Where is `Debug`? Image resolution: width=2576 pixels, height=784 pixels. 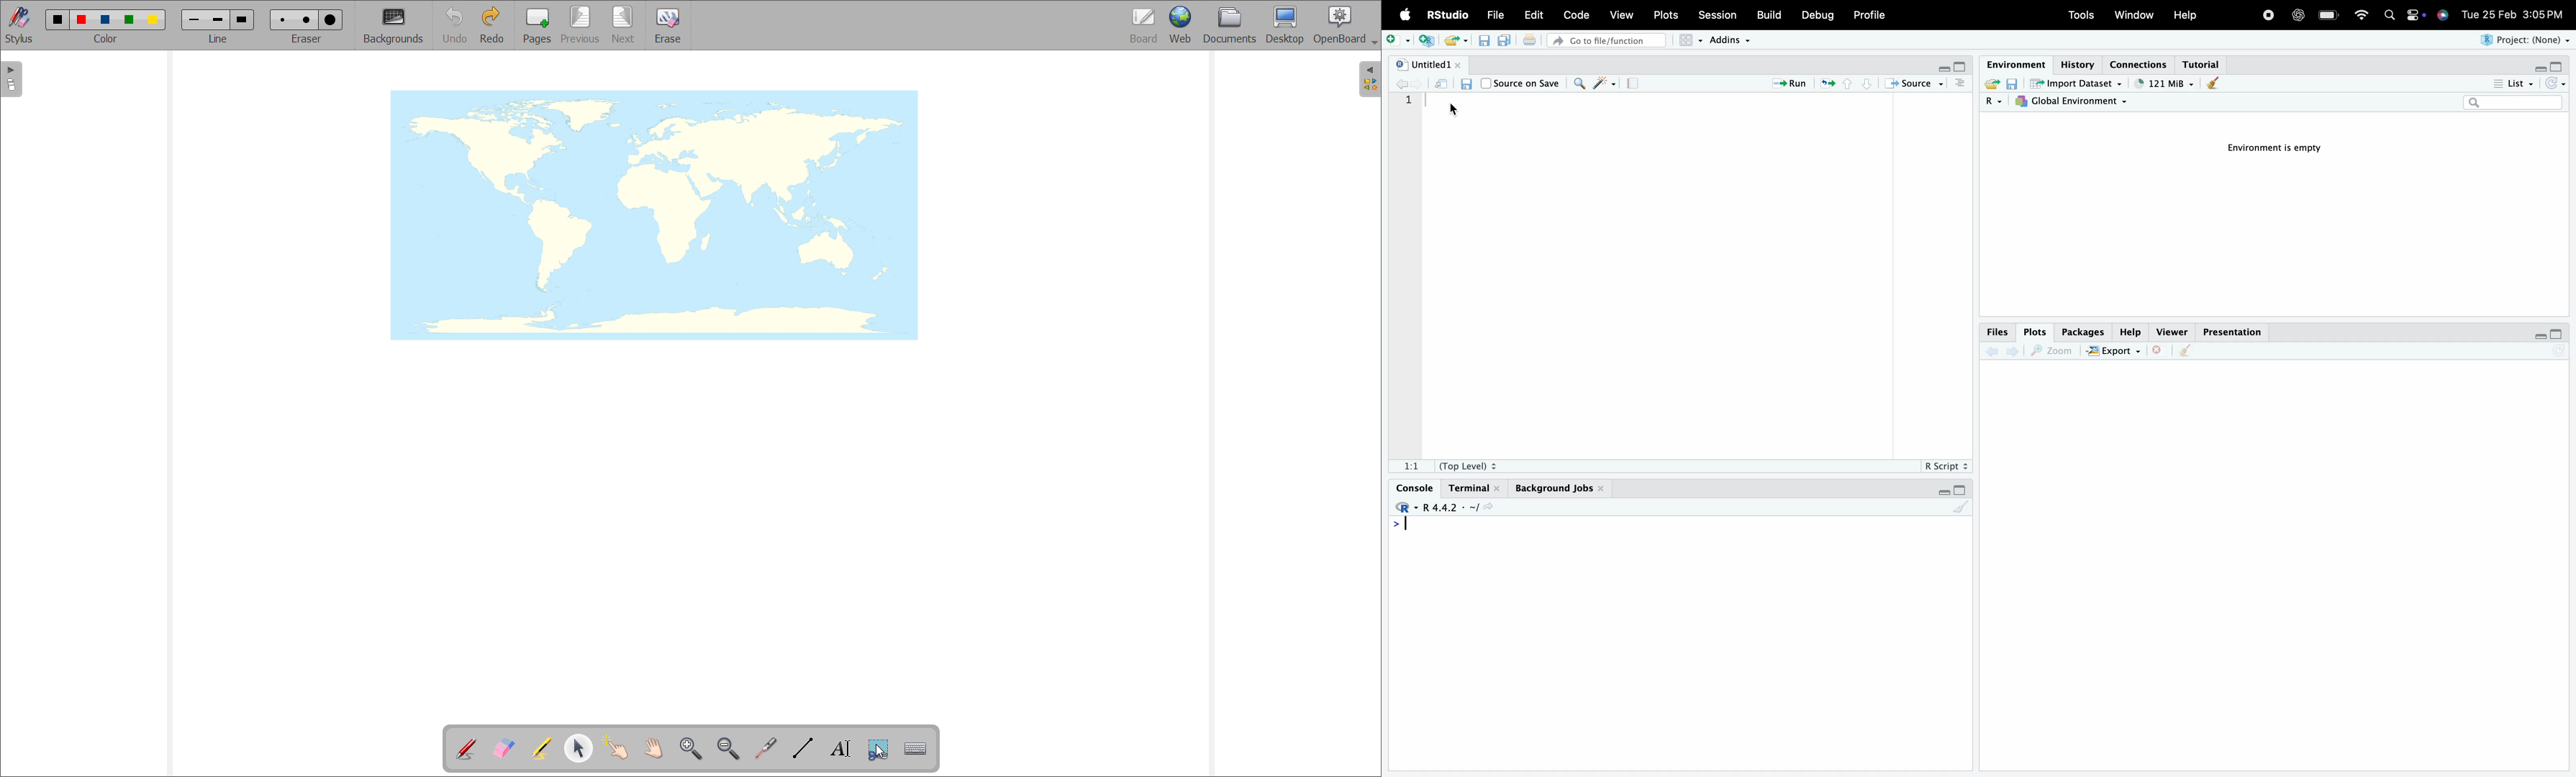
Debug is located at coordinates (1816, 15).